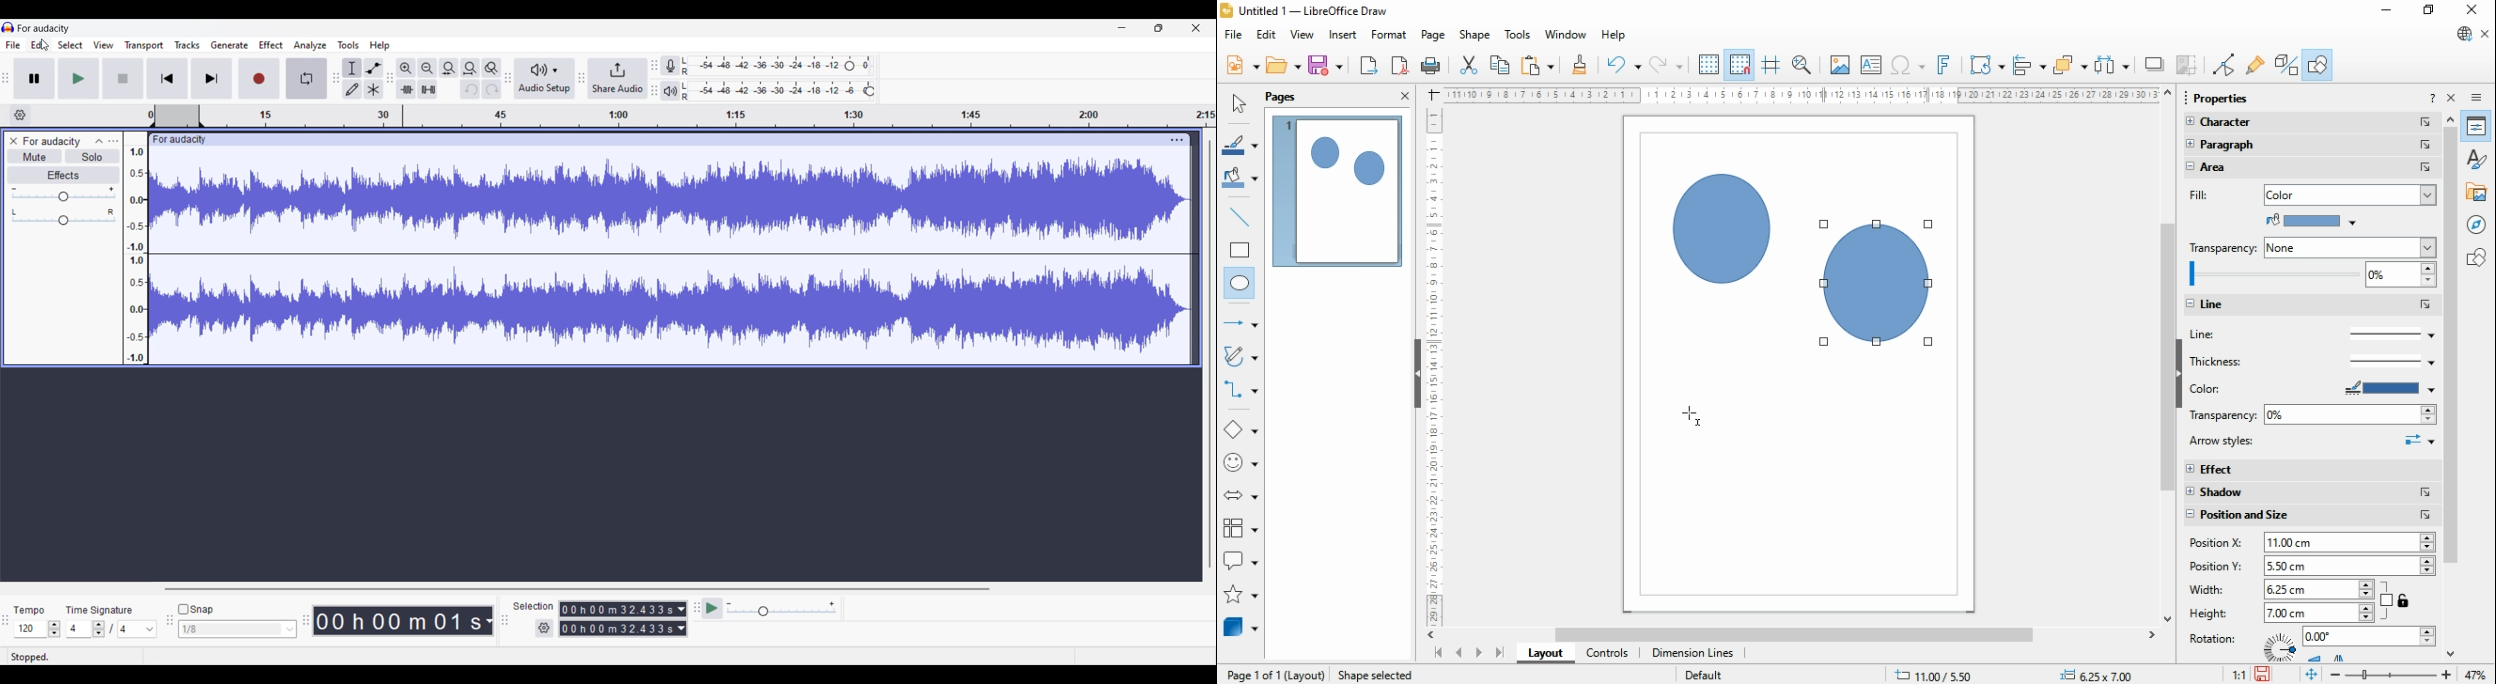 The image size is (2520, 700). Describe the element at coordinates (772, 91) in the screenshot. I see `Playback level` at that location.